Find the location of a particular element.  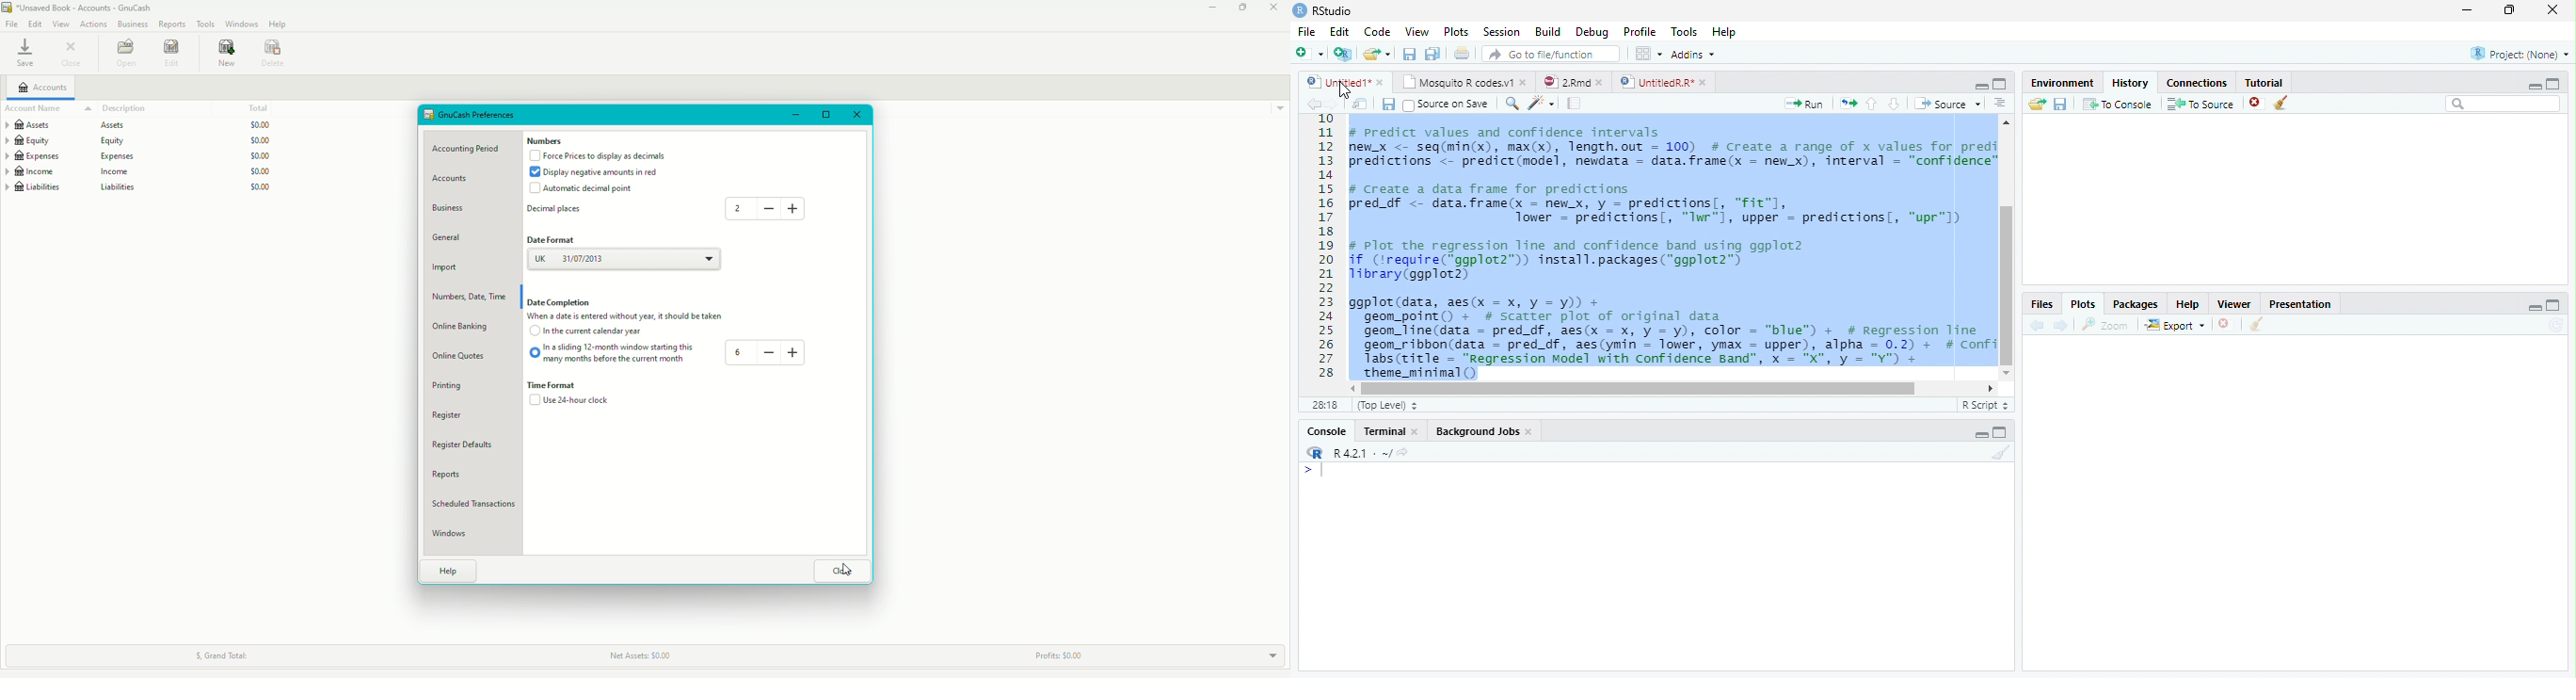

Export is located at coordinates (2174, 326).